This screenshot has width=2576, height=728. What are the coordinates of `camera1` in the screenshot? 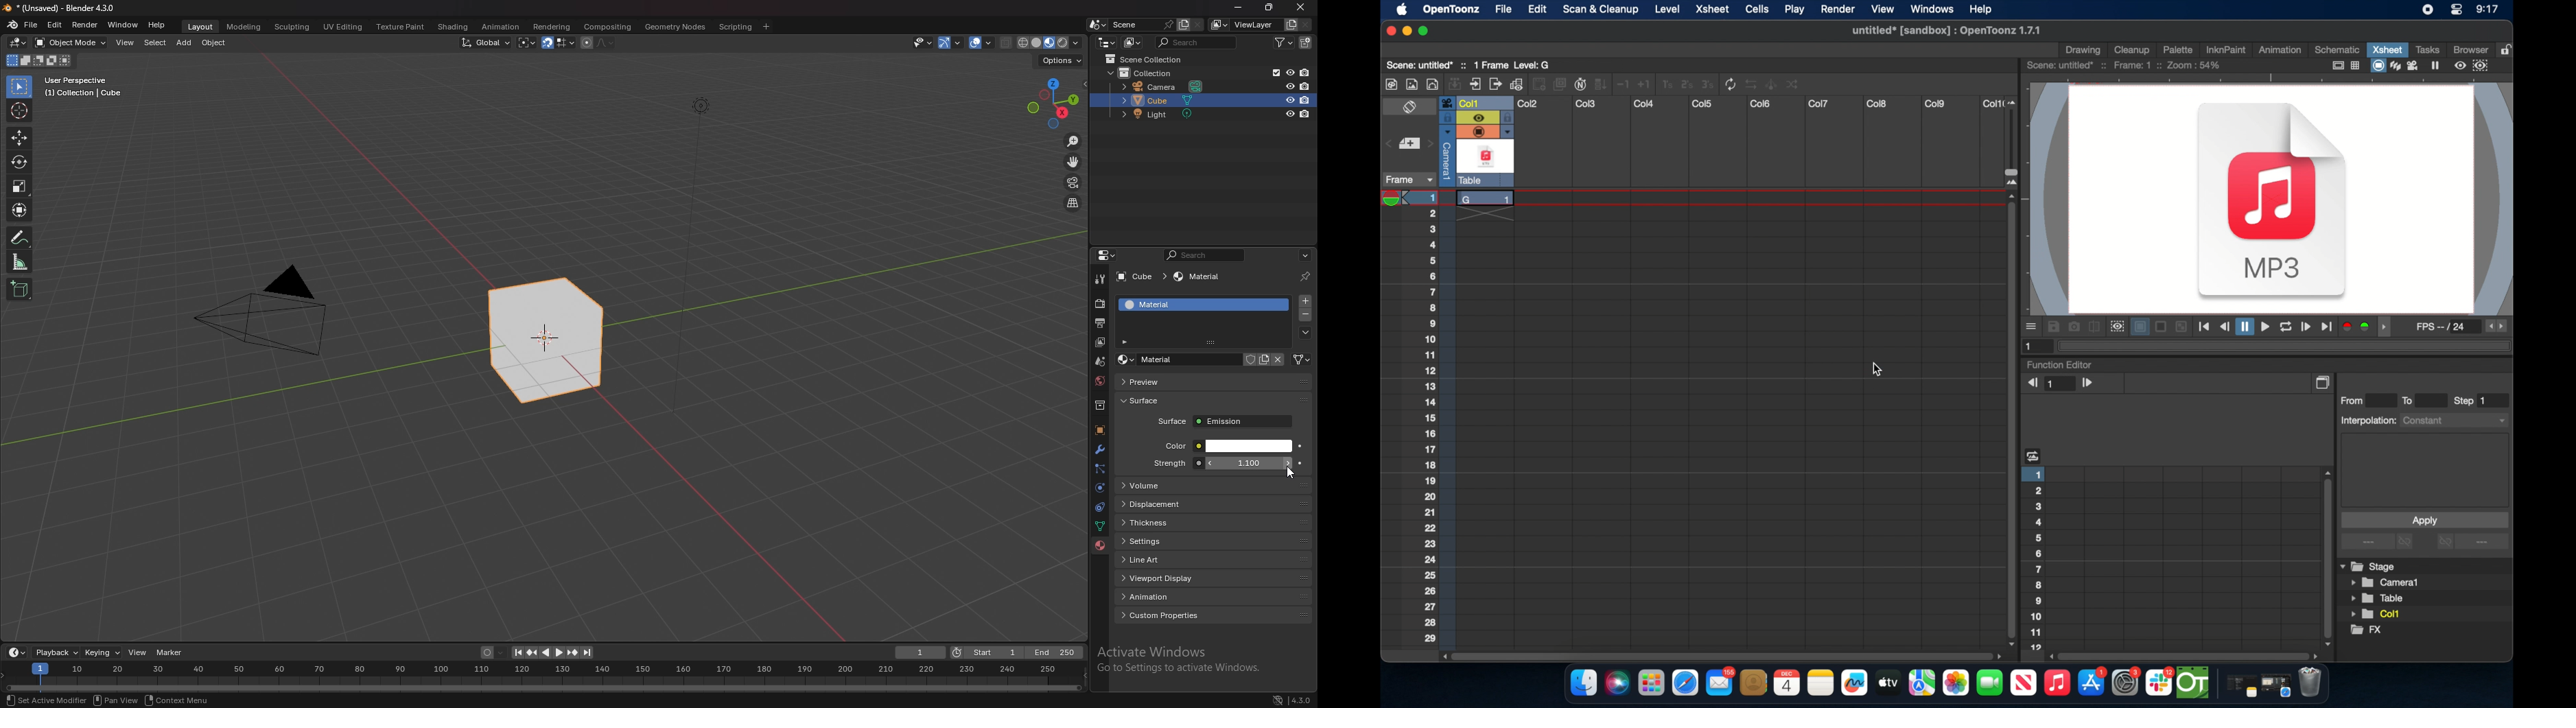 It's located at (2386, 583).